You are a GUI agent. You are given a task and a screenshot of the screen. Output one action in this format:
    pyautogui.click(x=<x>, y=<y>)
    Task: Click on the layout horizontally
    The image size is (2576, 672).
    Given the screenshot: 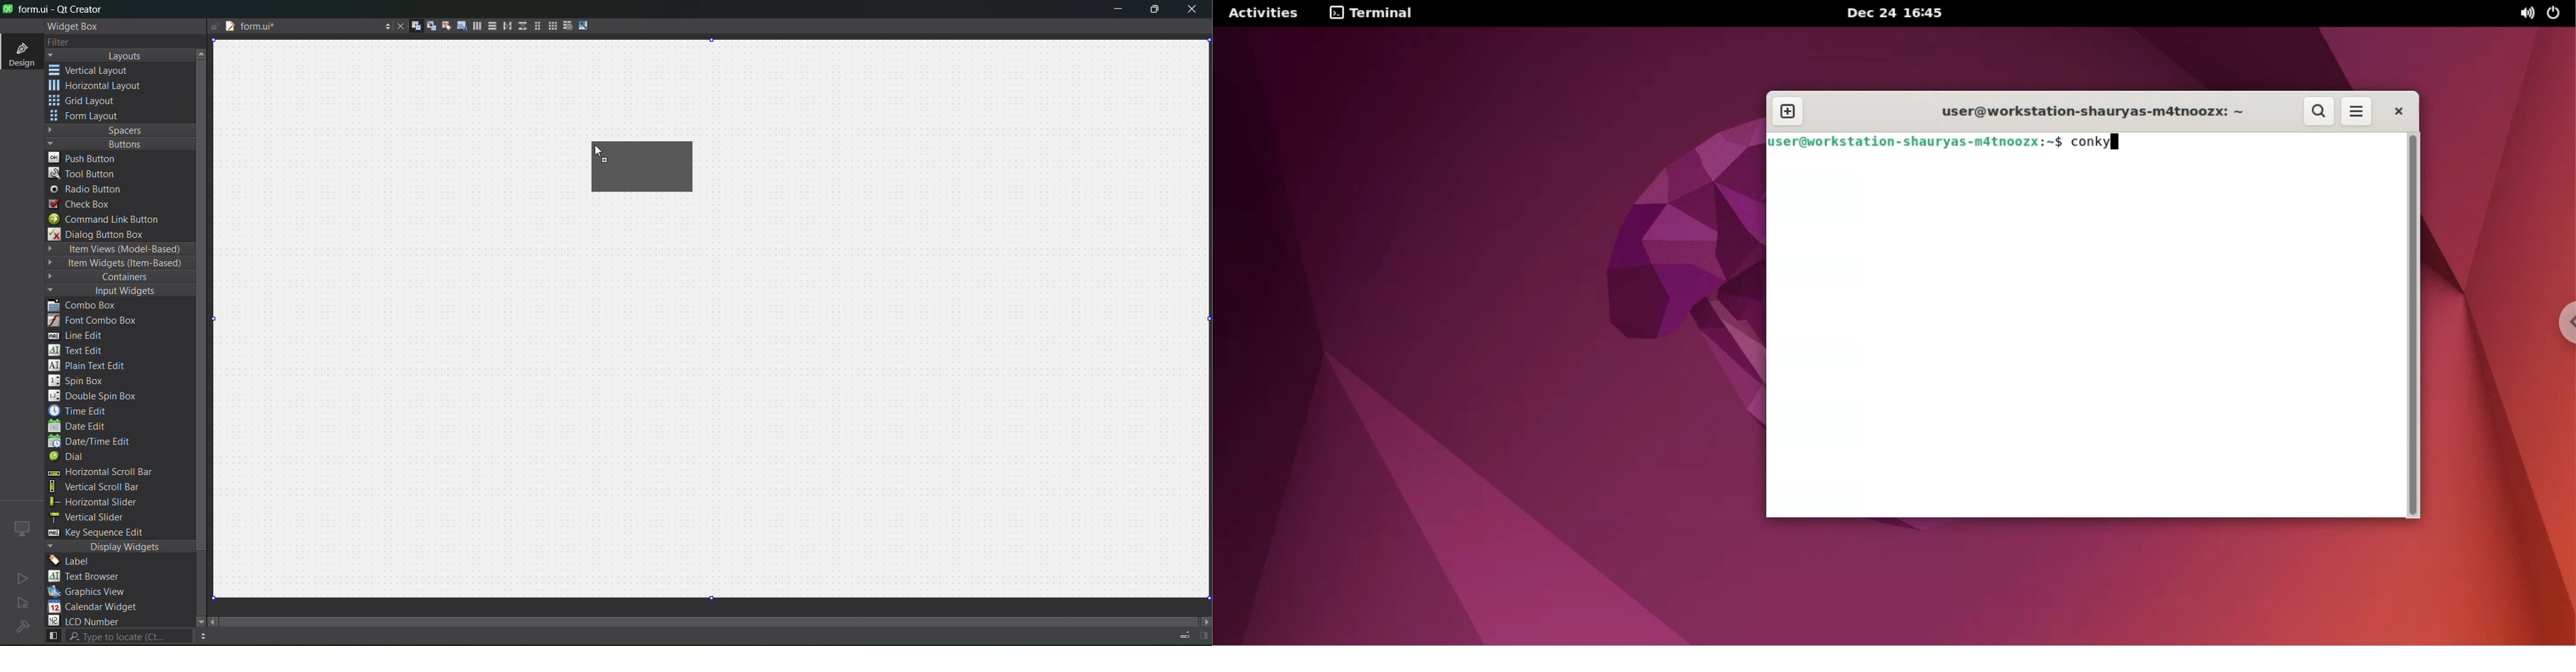 What is the action you would take?
    pyautogui.click(x=473, y=28)
    